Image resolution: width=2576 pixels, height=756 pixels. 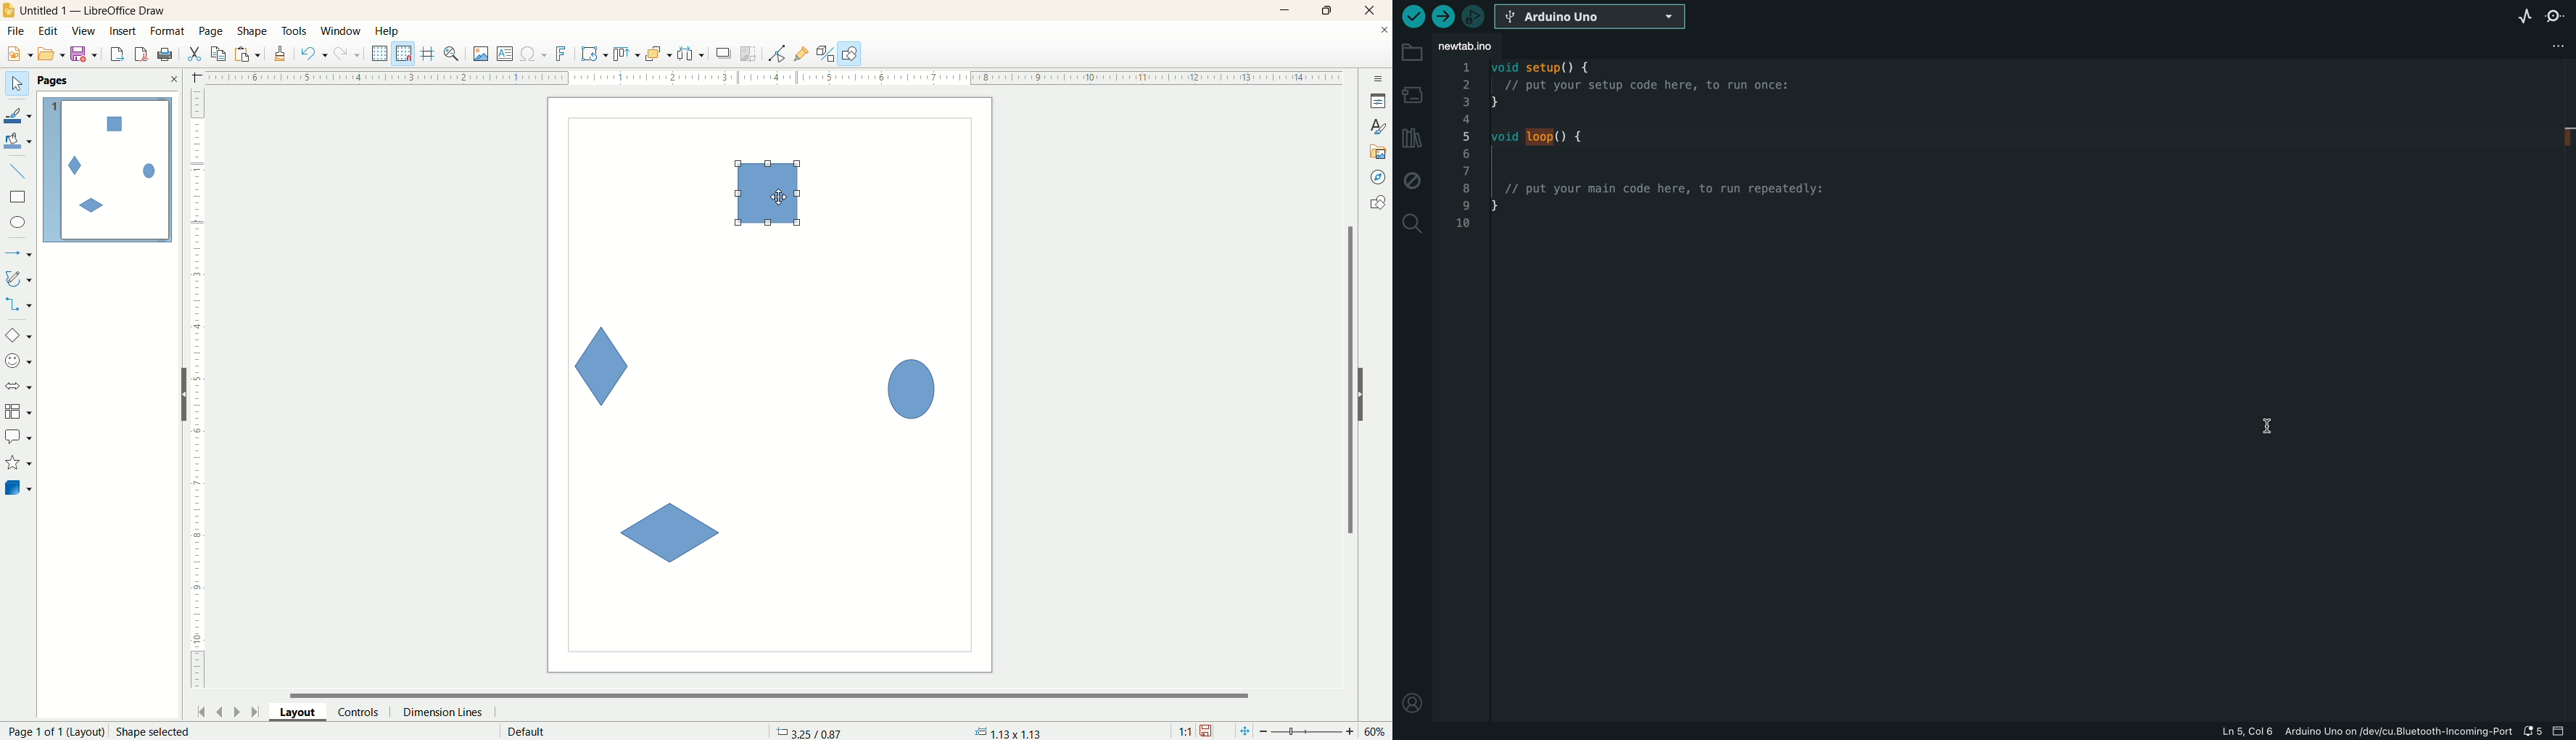 What do you see at coordinates (212, 30) in the screenshot?
I see `page` at bounding box center [212, 30].